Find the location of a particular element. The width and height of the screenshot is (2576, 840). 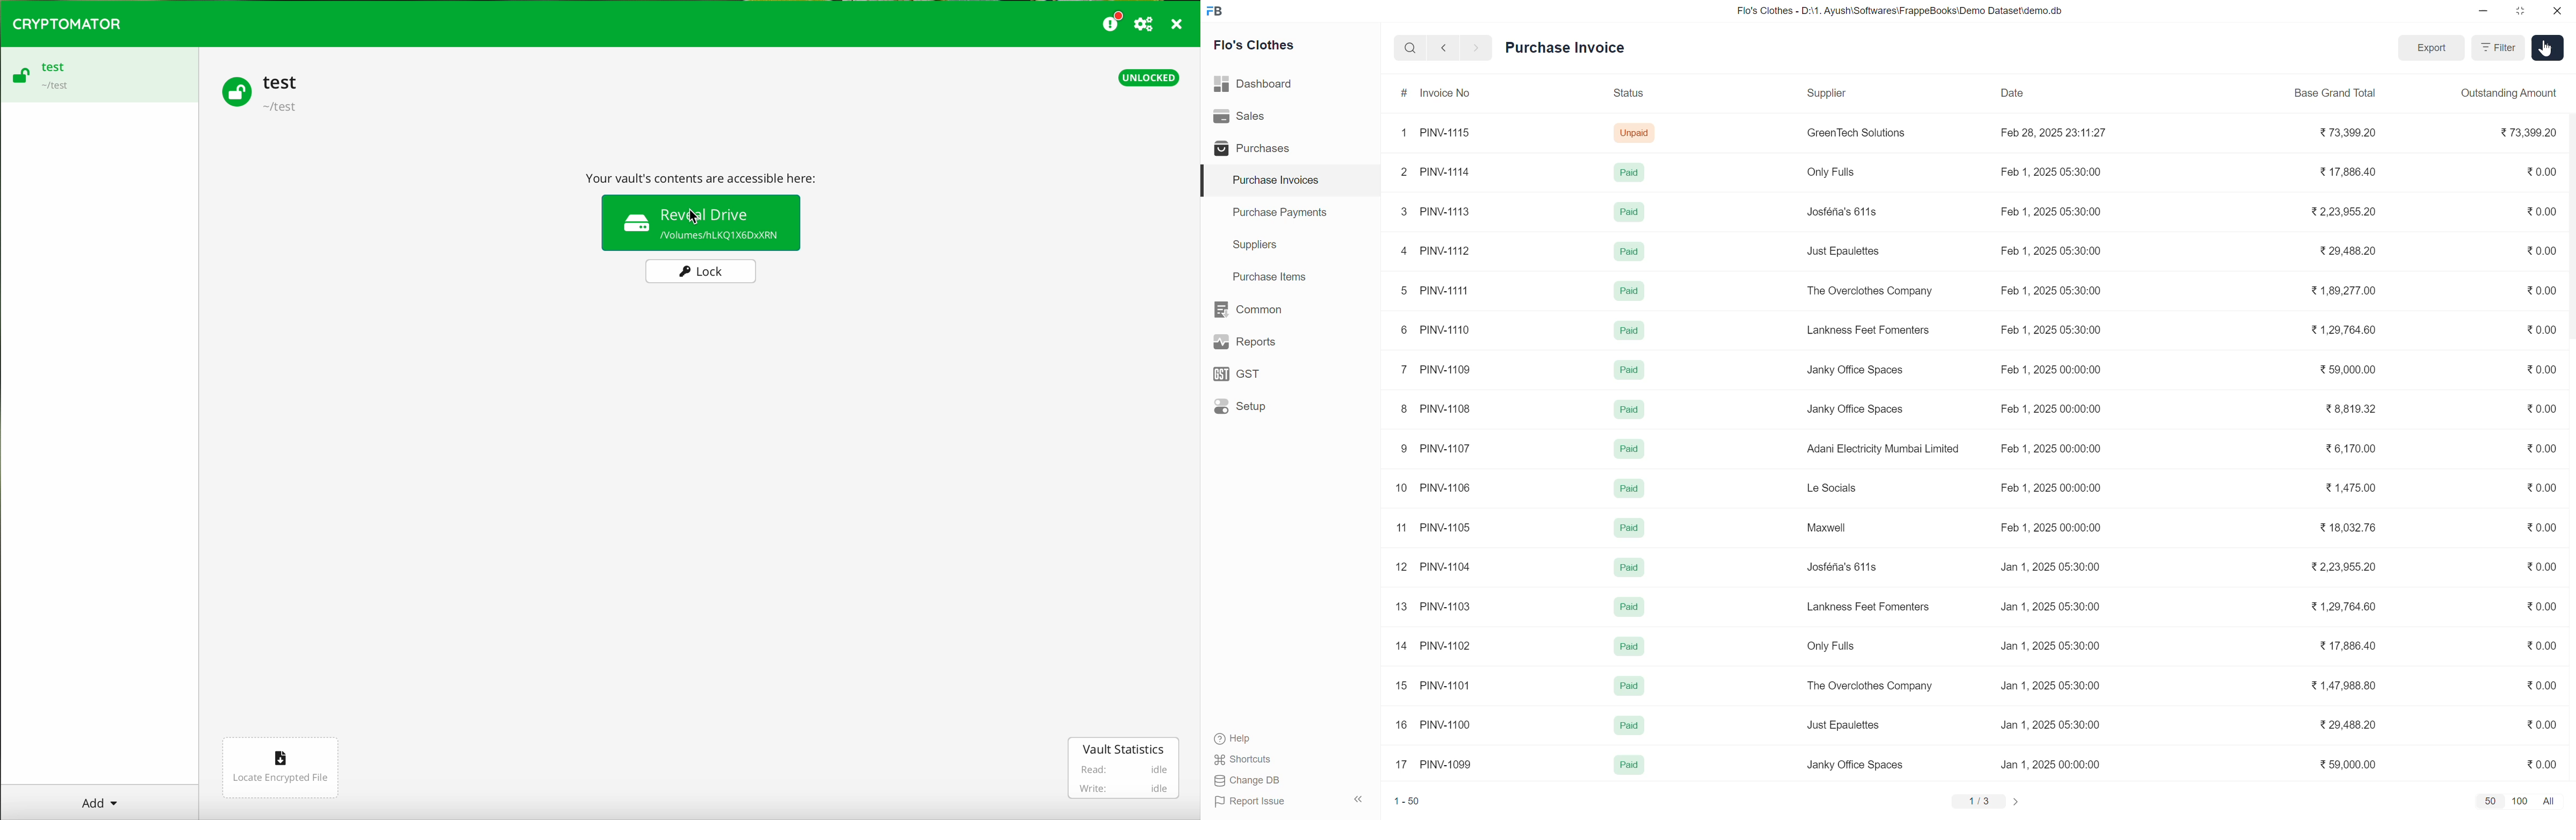

Paid is located at coordinates (1627, 644).